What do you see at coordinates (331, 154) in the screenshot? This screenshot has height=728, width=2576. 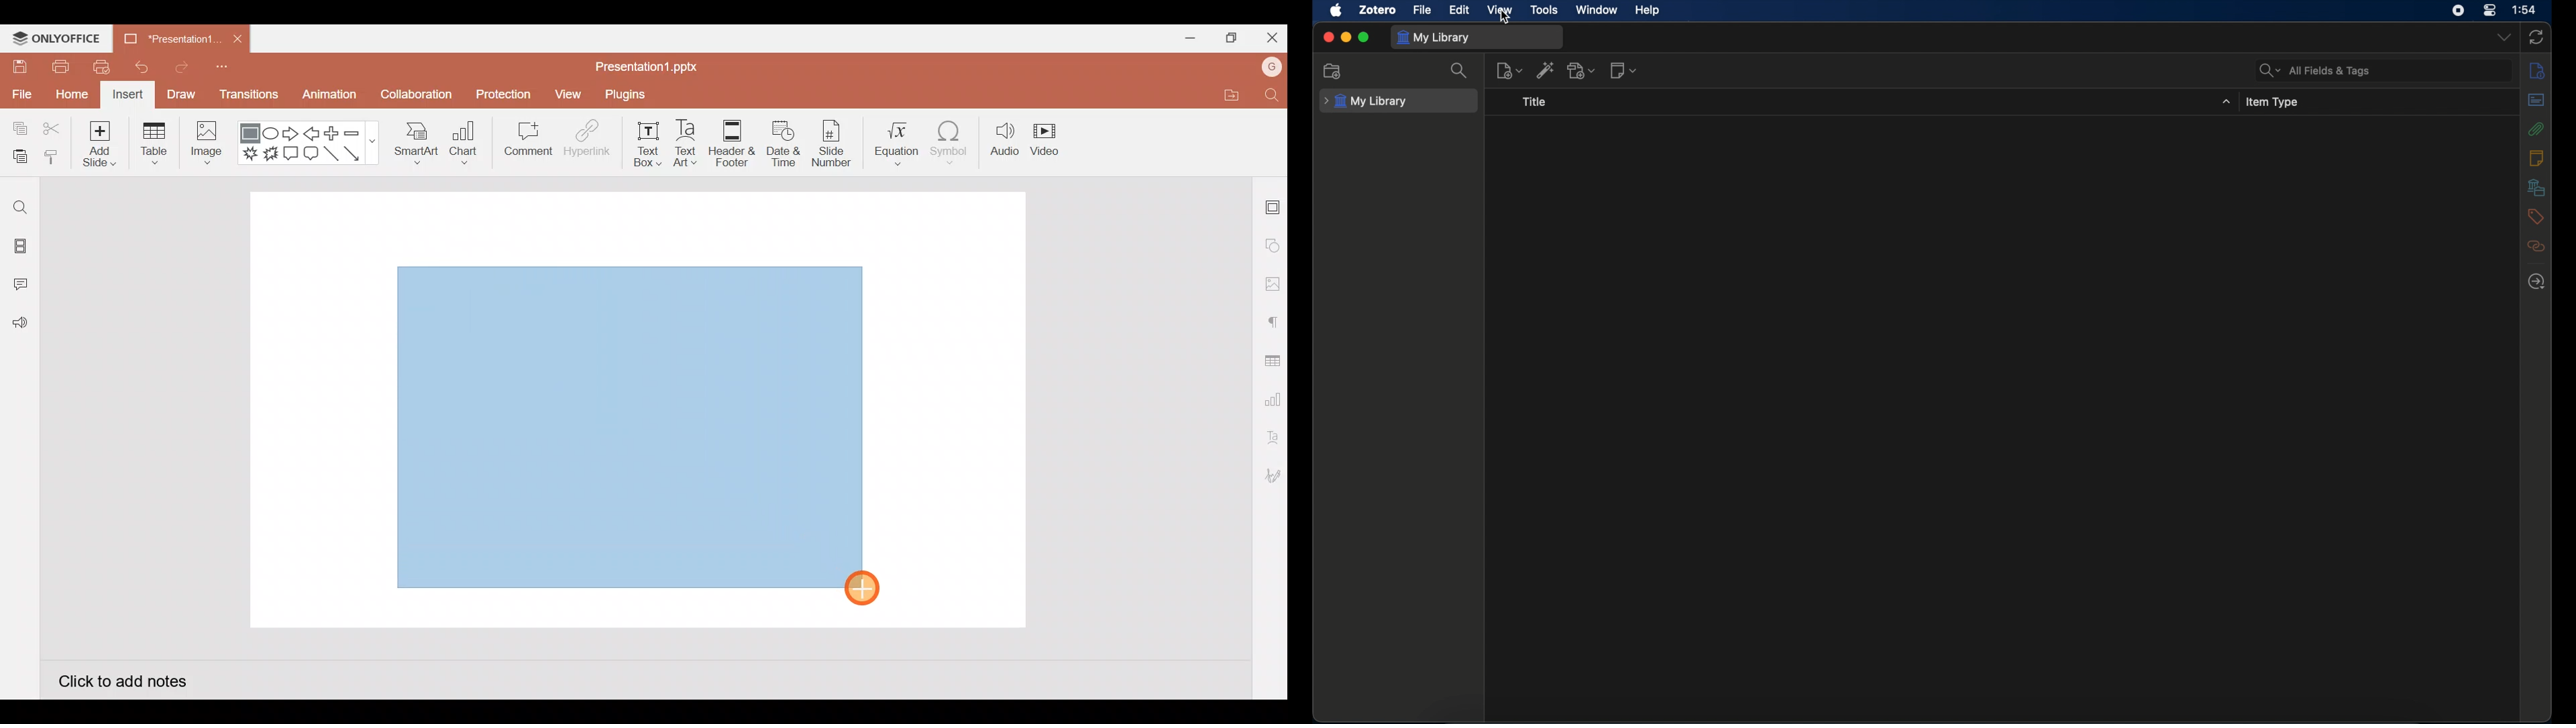 I see `Line` at bounding box center [331, 154].